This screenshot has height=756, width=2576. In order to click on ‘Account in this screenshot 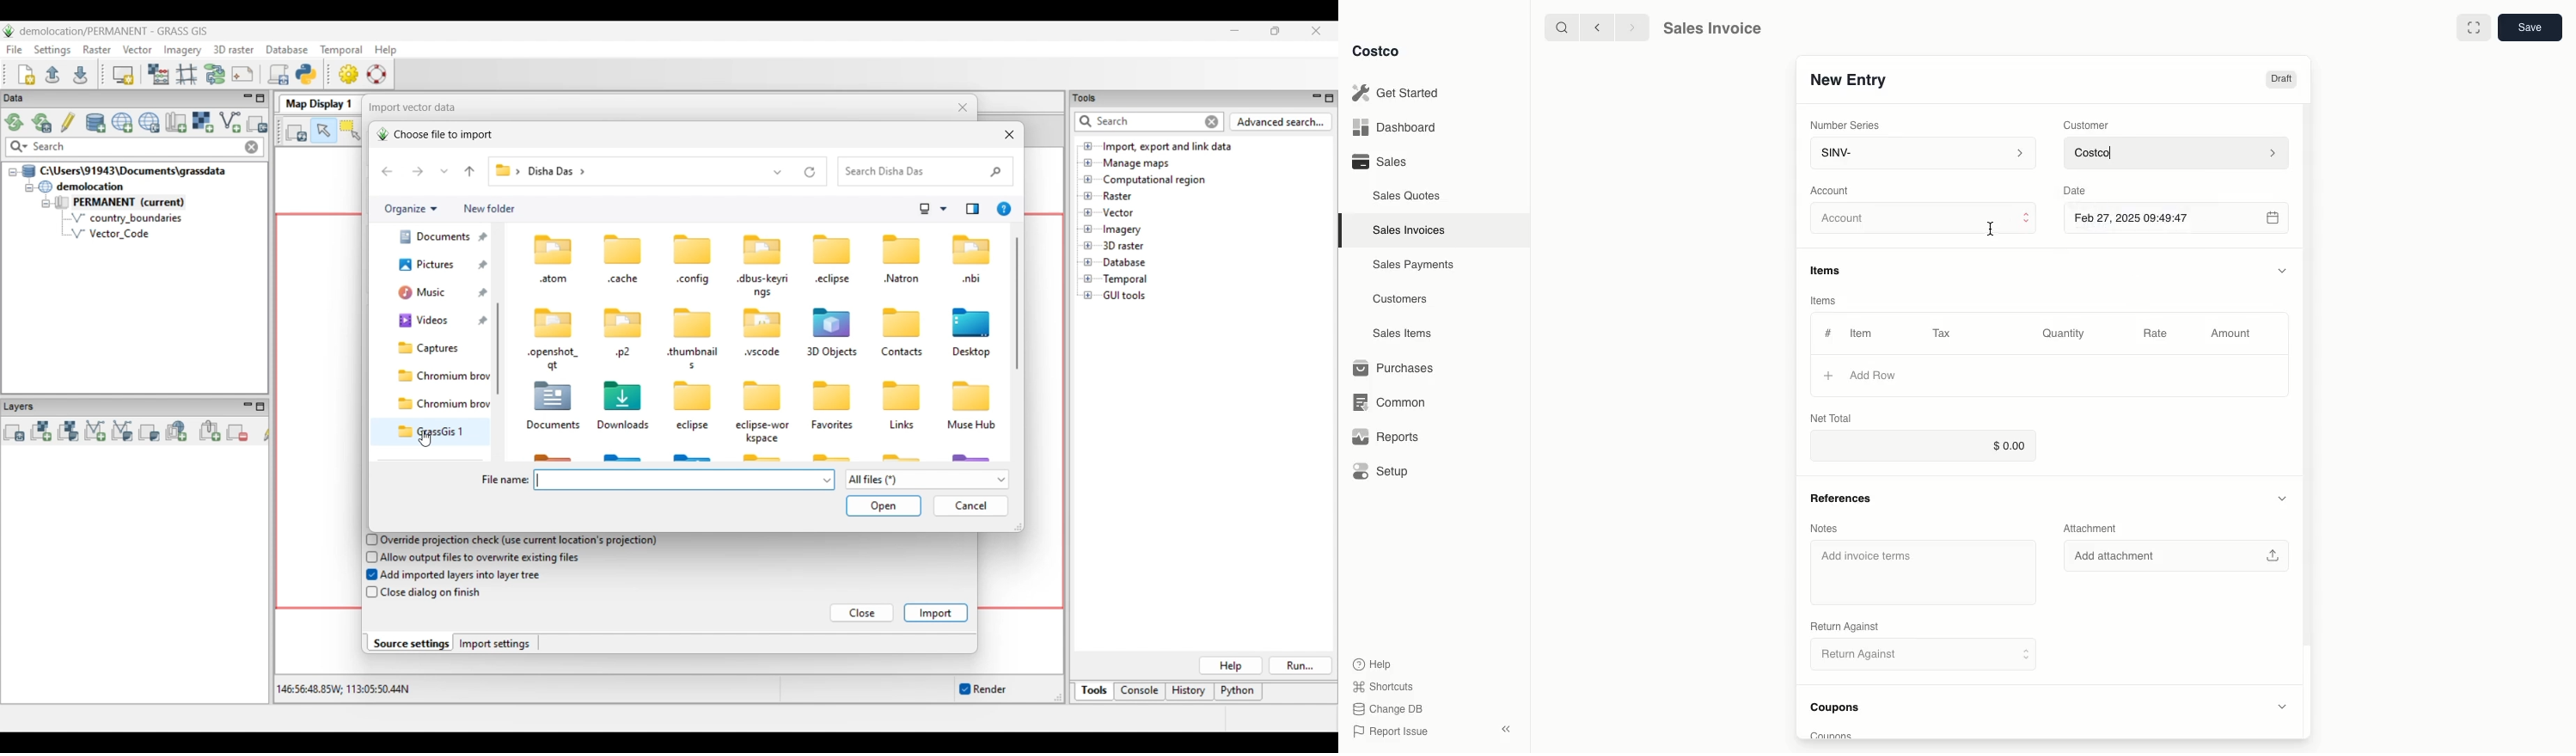, I will do `click(1833, 189)`.